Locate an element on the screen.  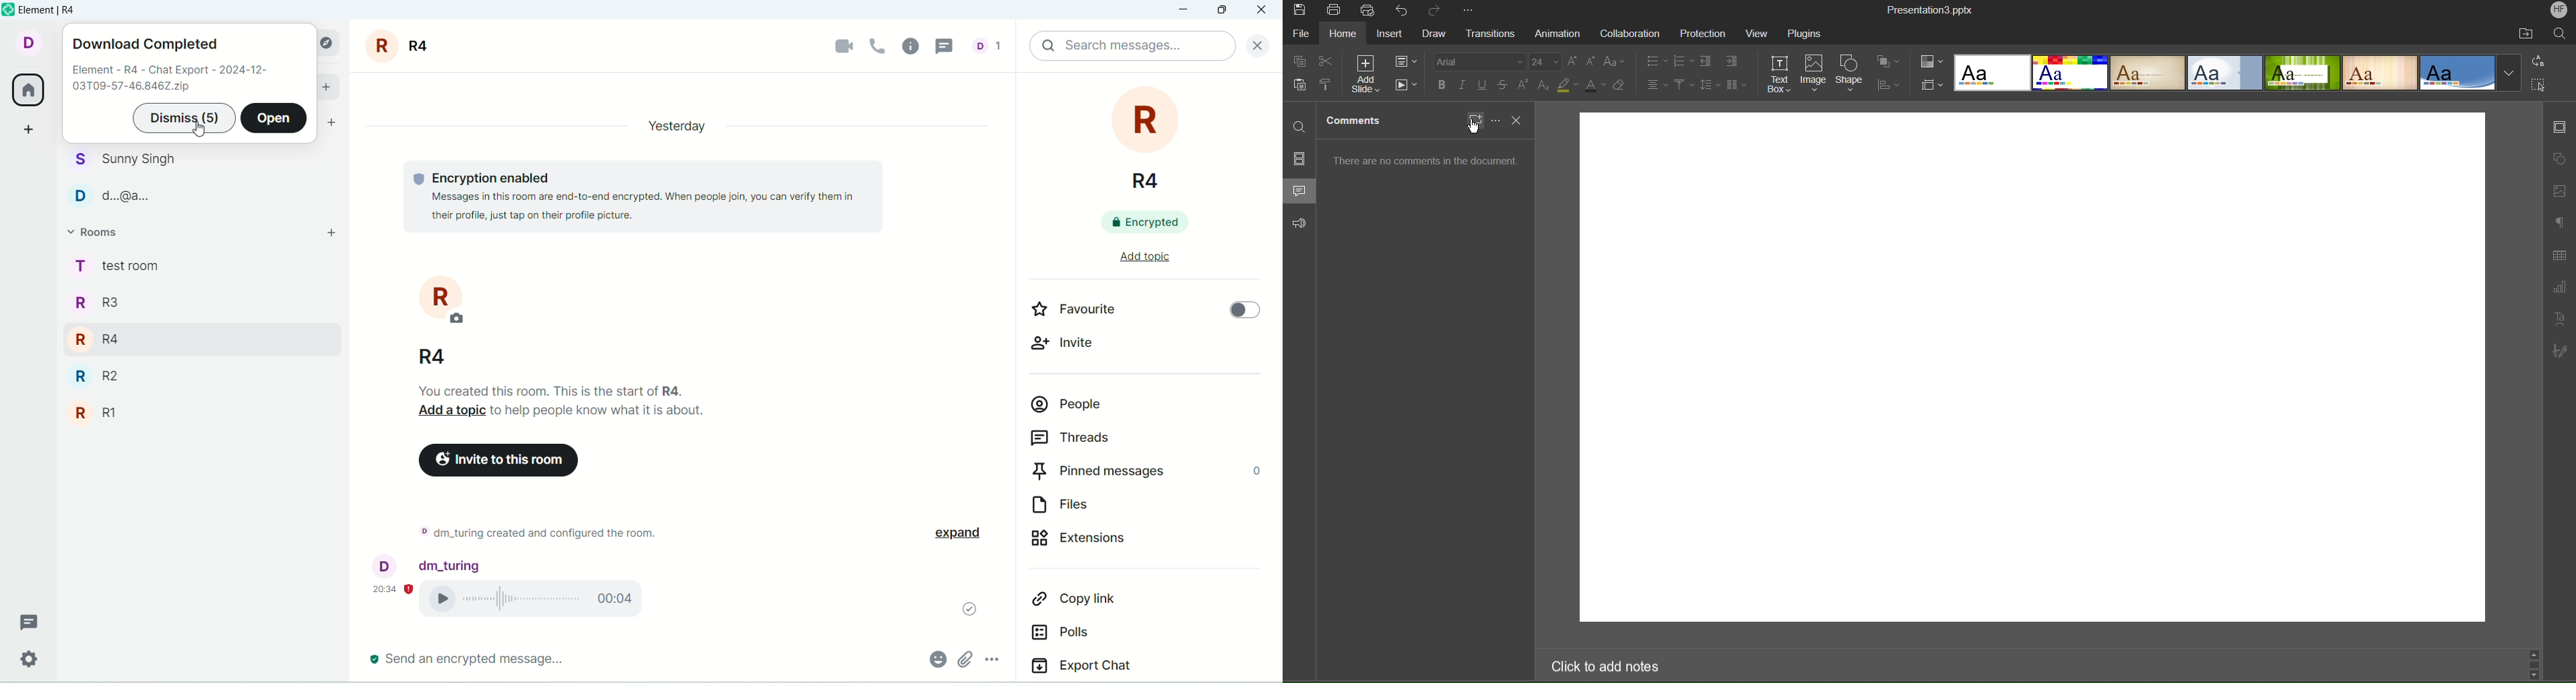
Playback is located at coordinates (1407, 85).